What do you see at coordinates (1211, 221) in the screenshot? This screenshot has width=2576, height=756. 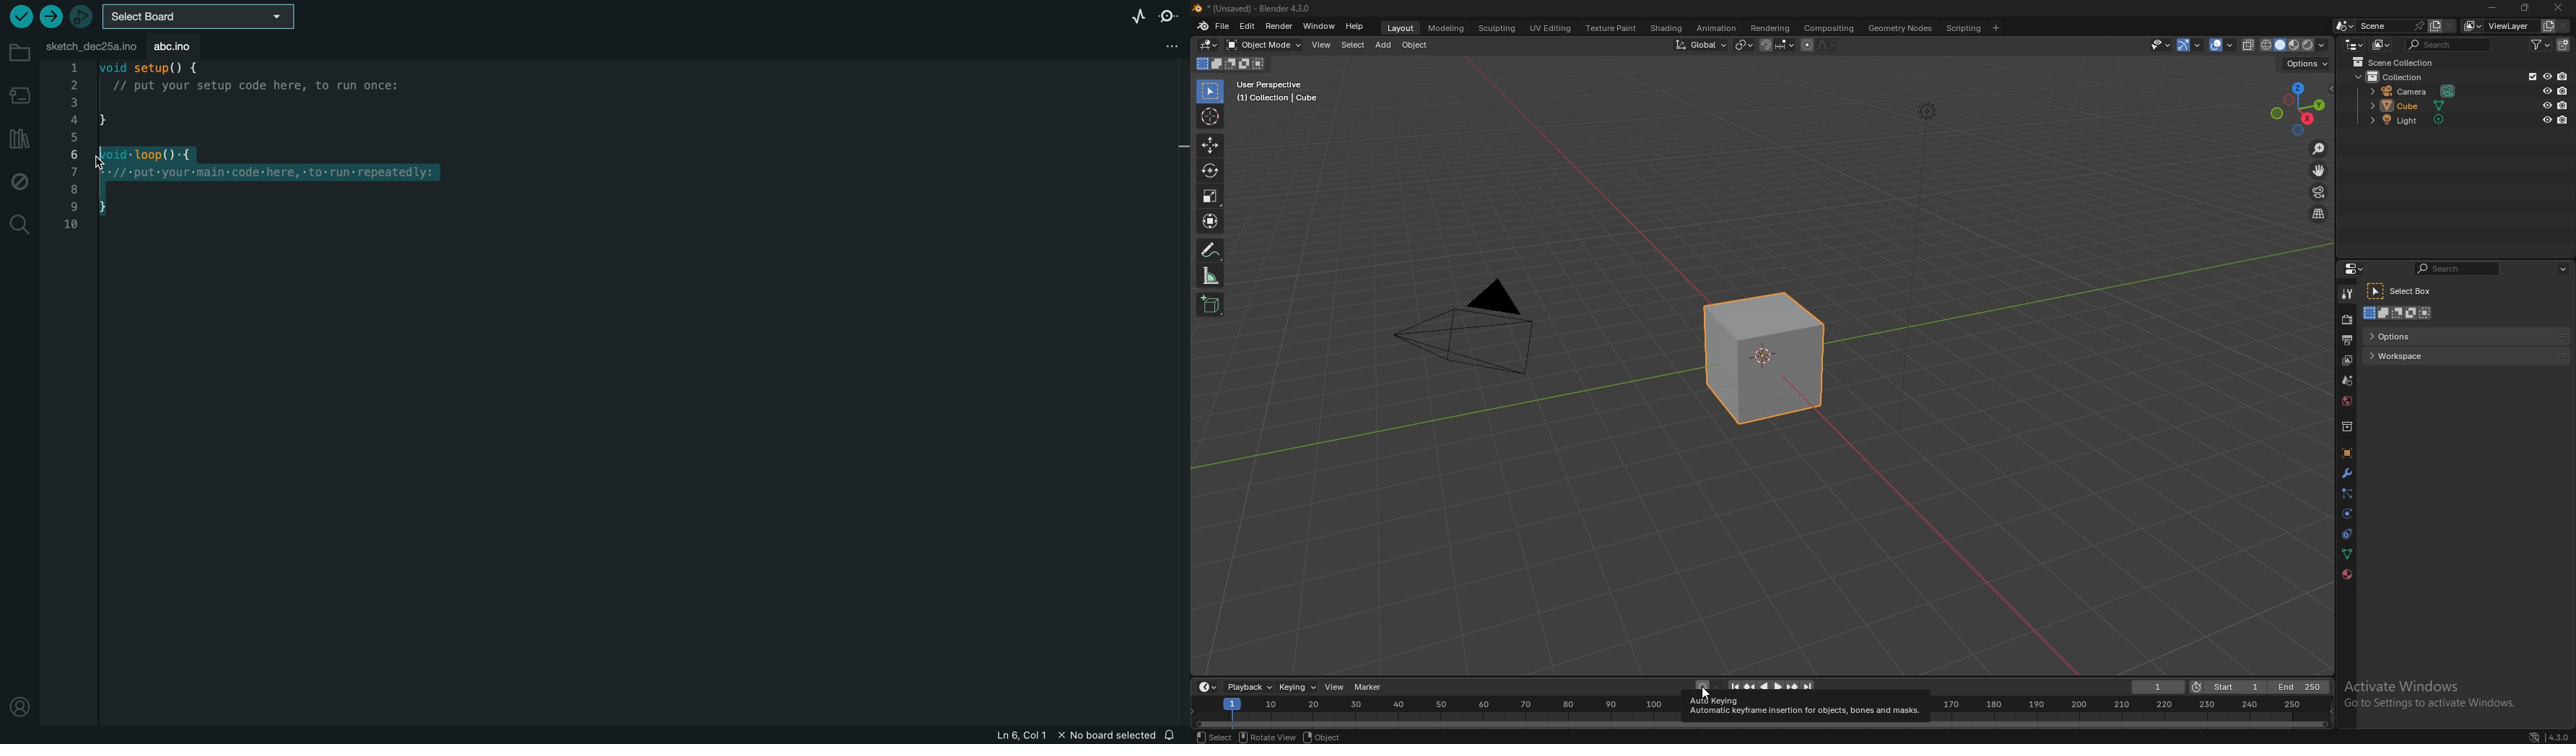 I see `transform` at bounding box center [1211, 221].